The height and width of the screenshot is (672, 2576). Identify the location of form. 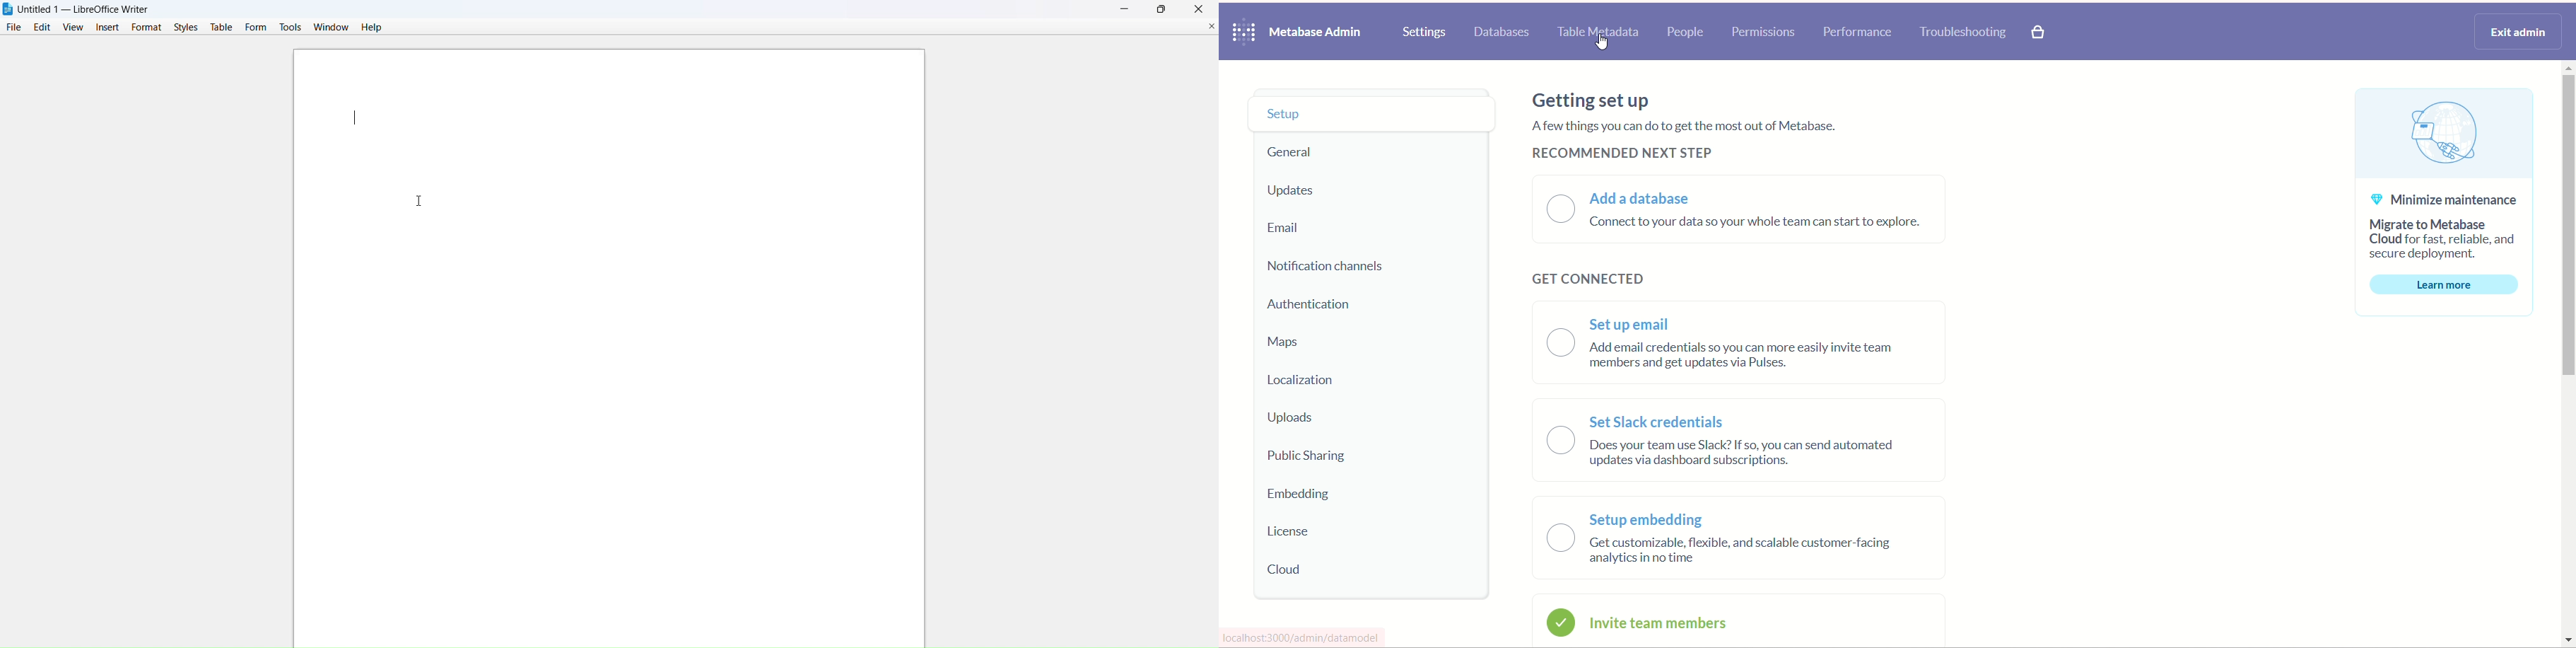
(257, 27).